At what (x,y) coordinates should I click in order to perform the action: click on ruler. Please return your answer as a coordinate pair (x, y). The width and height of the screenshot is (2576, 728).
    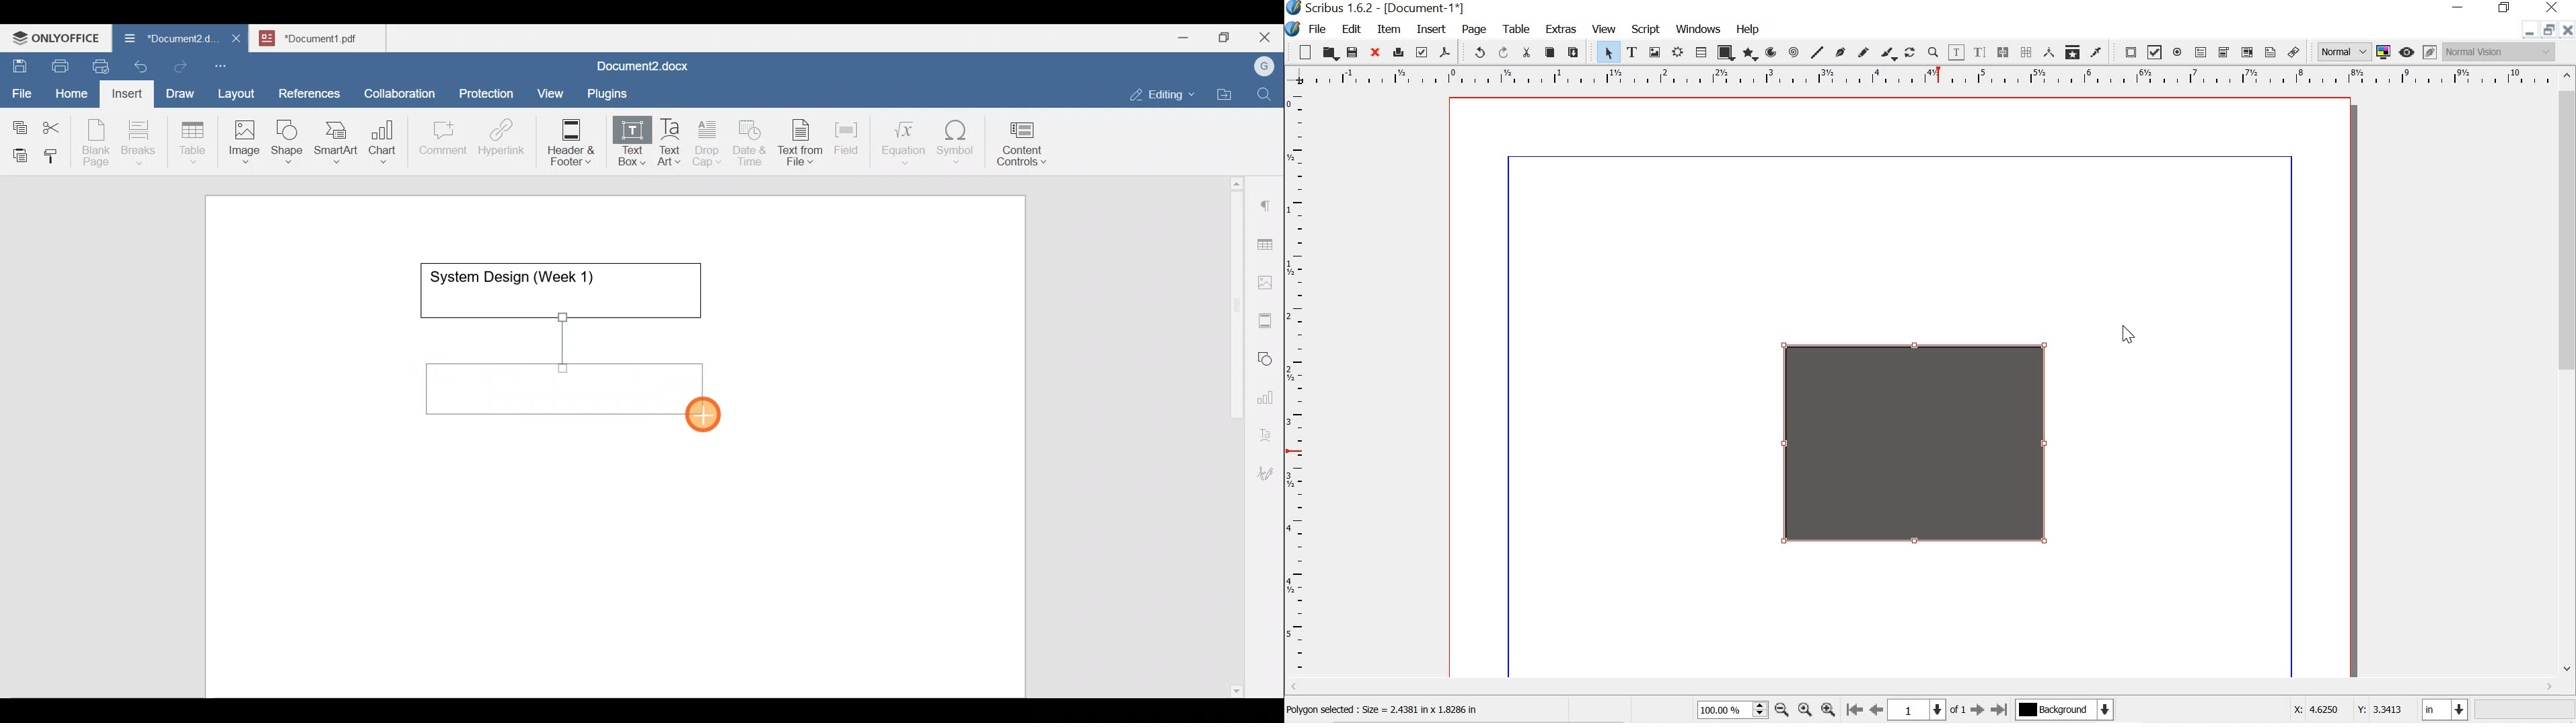
    Looking at the image, I should click on (1919, 76).